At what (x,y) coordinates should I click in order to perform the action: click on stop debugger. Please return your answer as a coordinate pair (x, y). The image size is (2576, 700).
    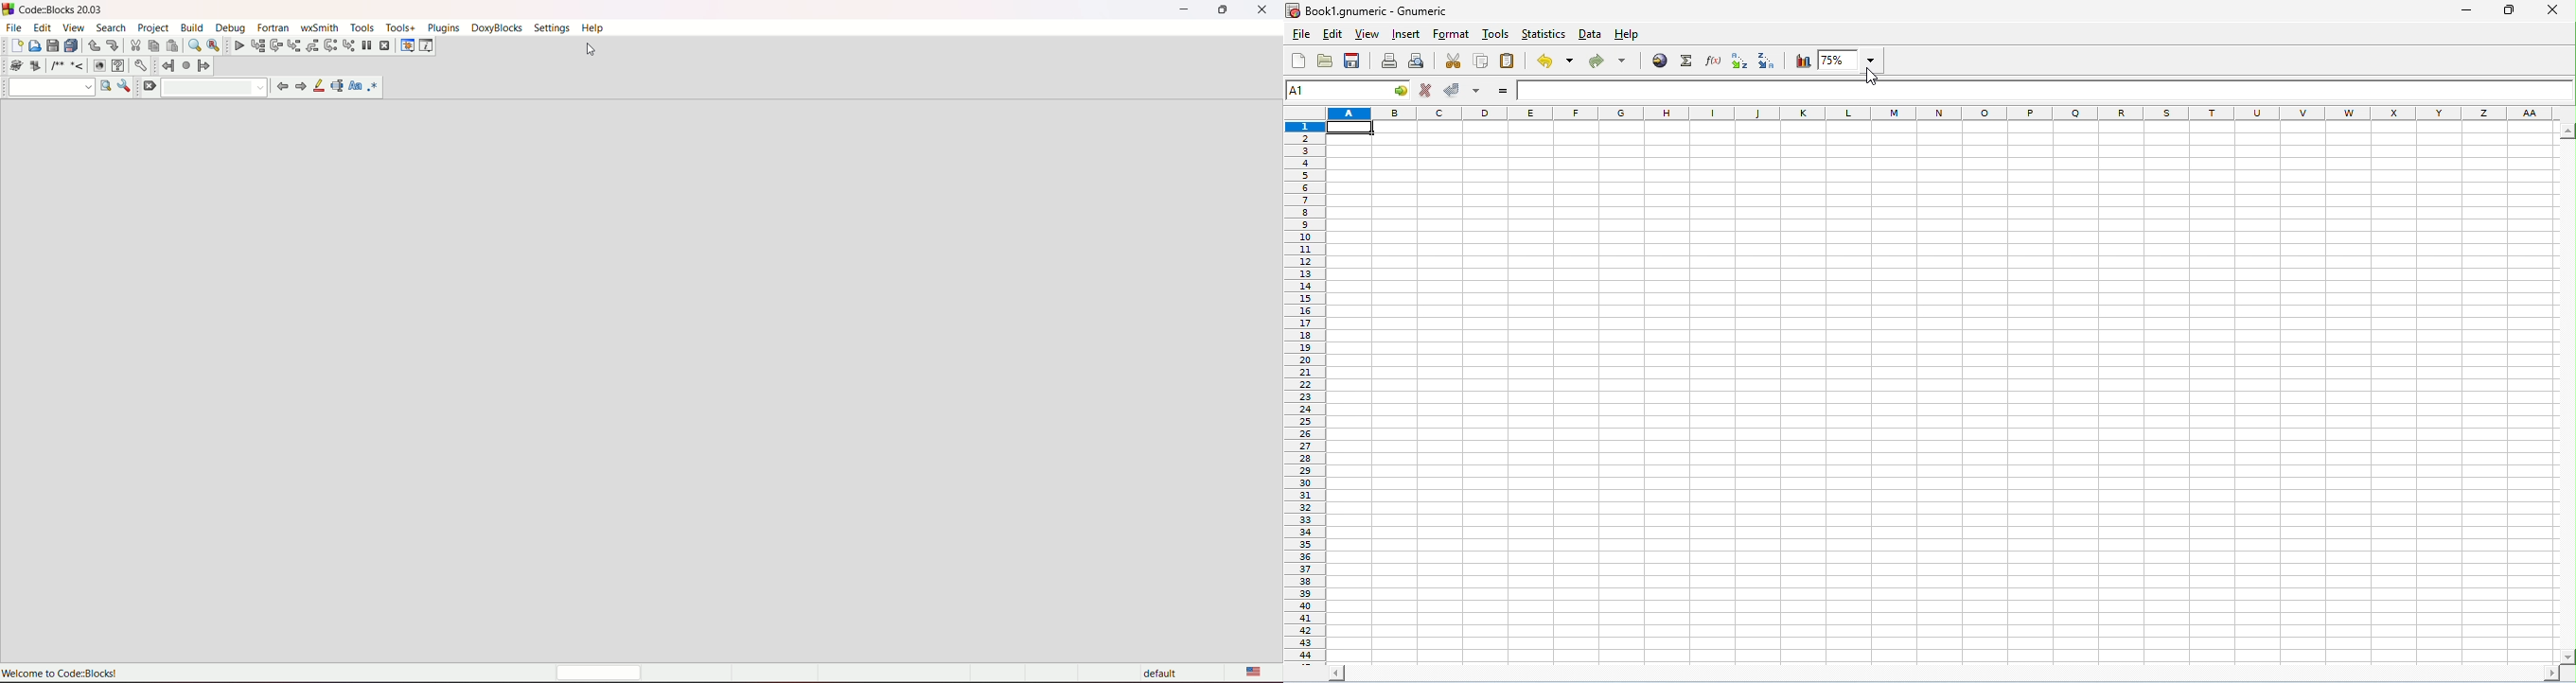
    Looking at the image, I should click on (386, 45).